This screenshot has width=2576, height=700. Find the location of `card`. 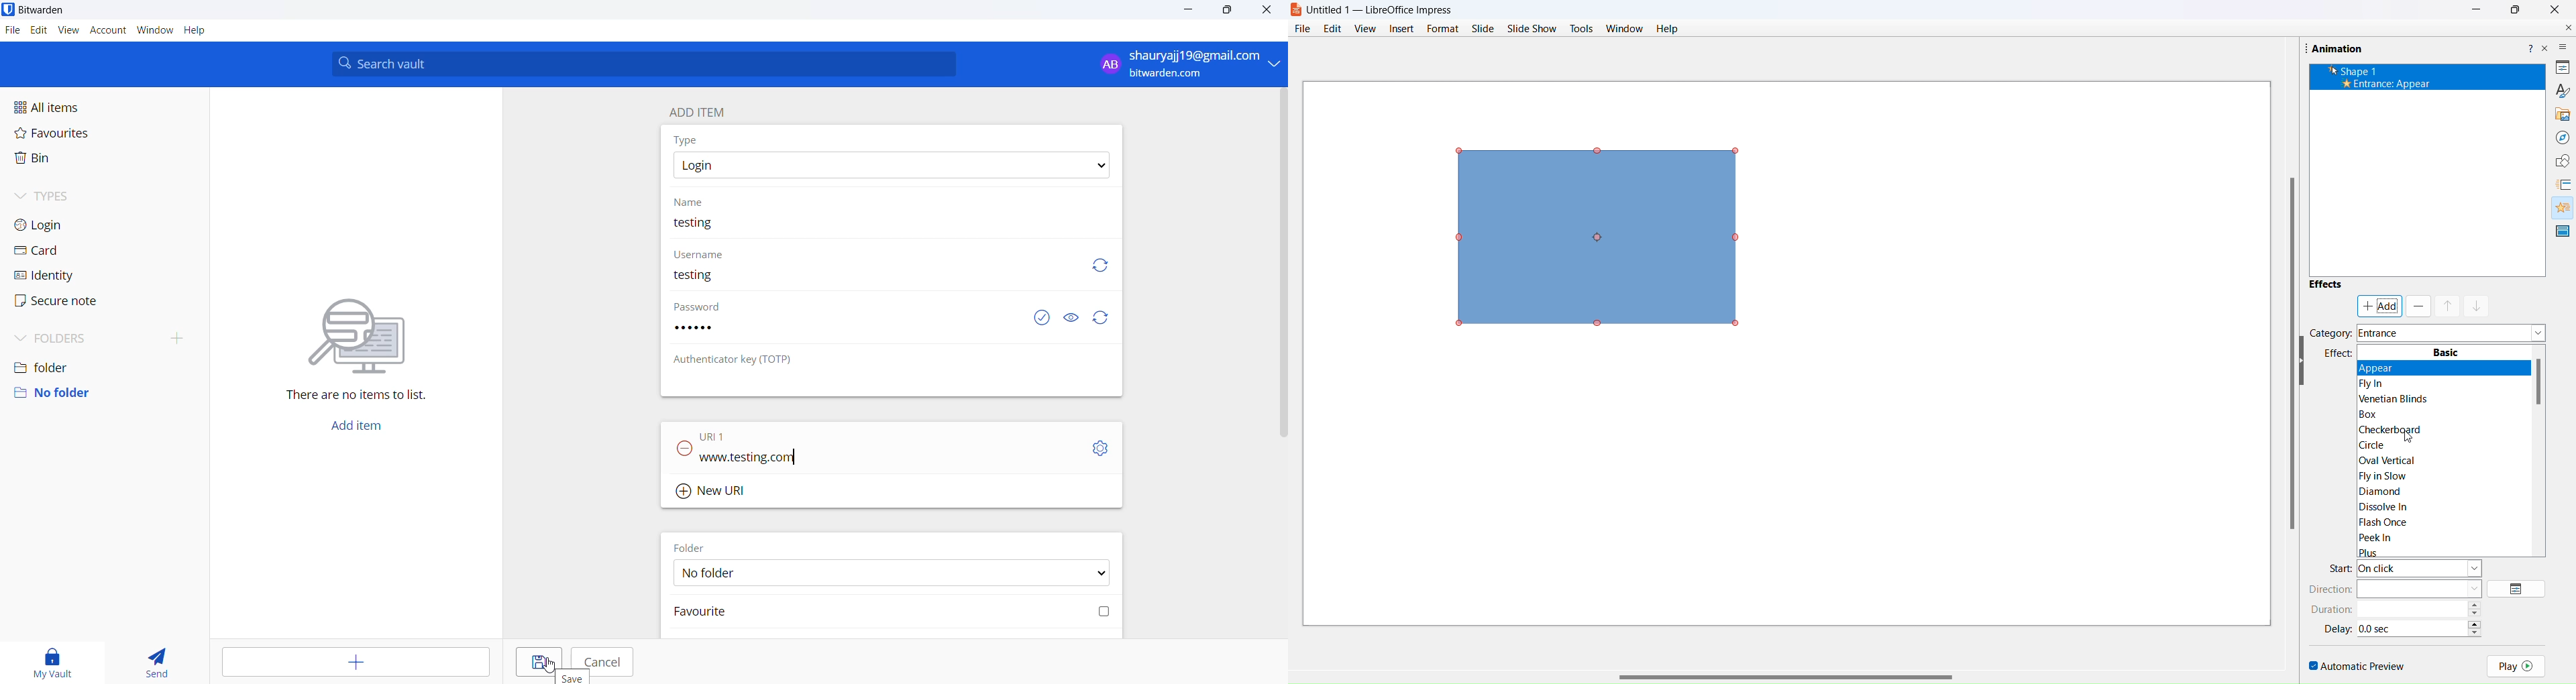

card is located at coordinates (70, 251).